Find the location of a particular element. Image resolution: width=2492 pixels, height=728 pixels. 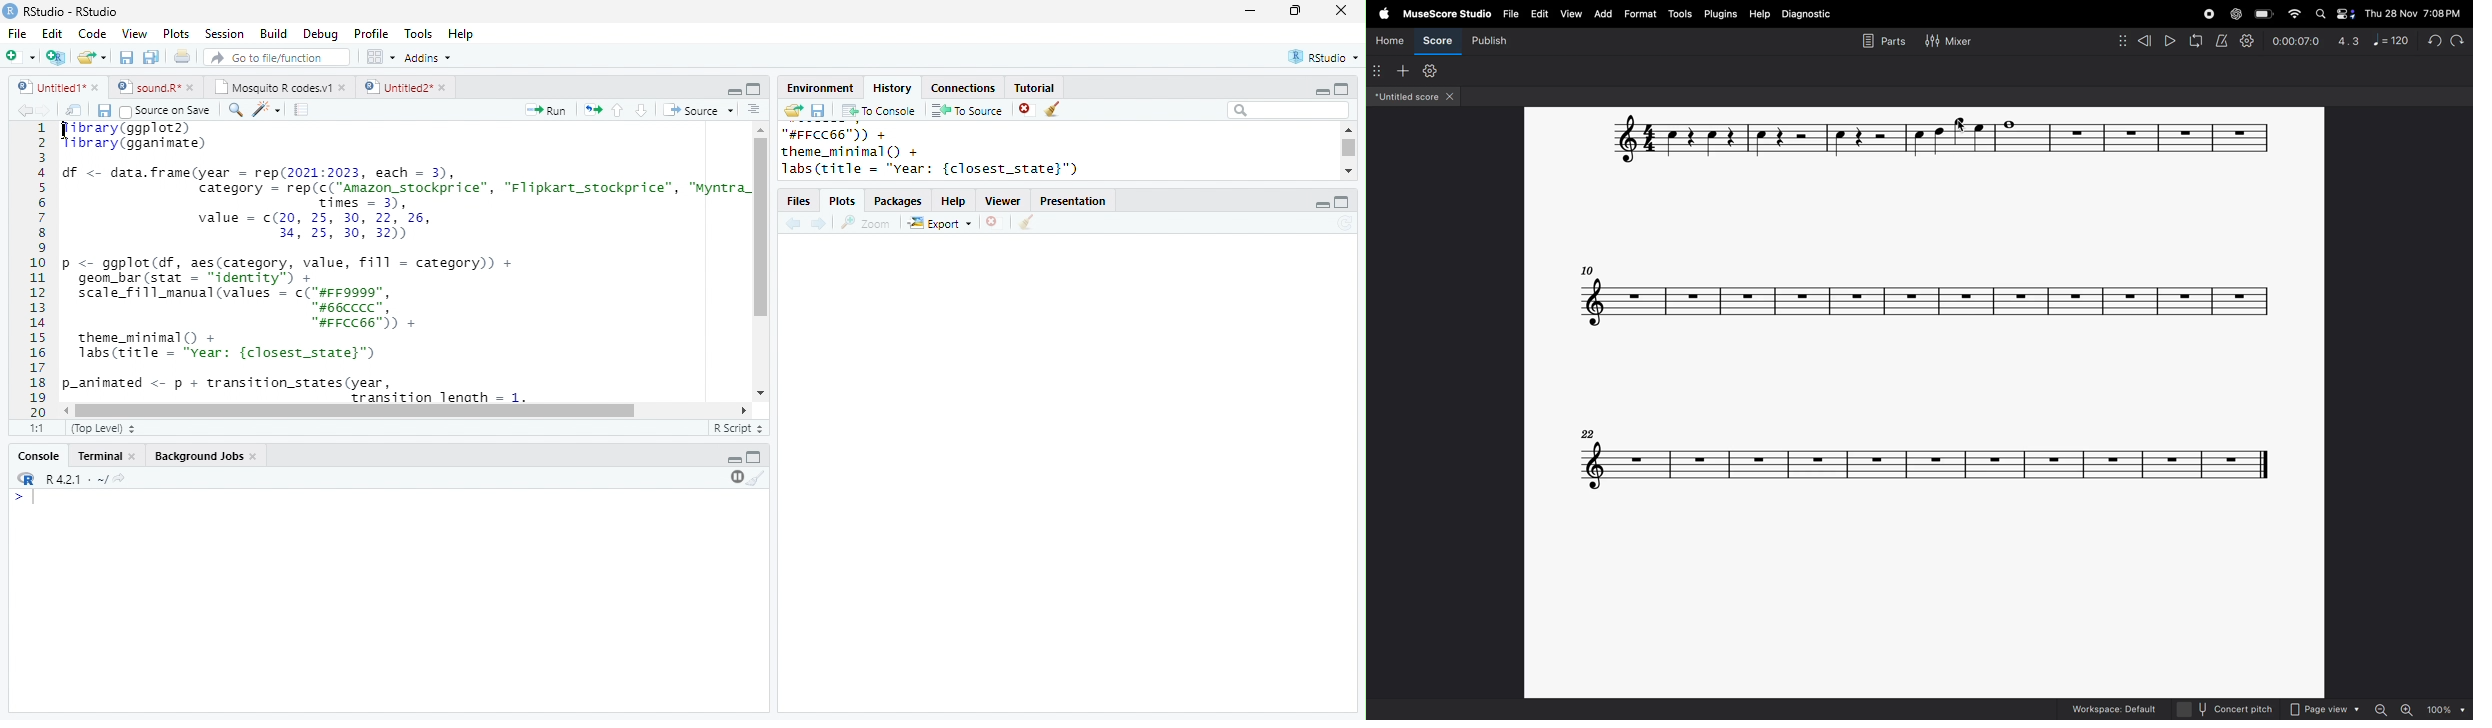

start typing is located at coordinates (26, 497).